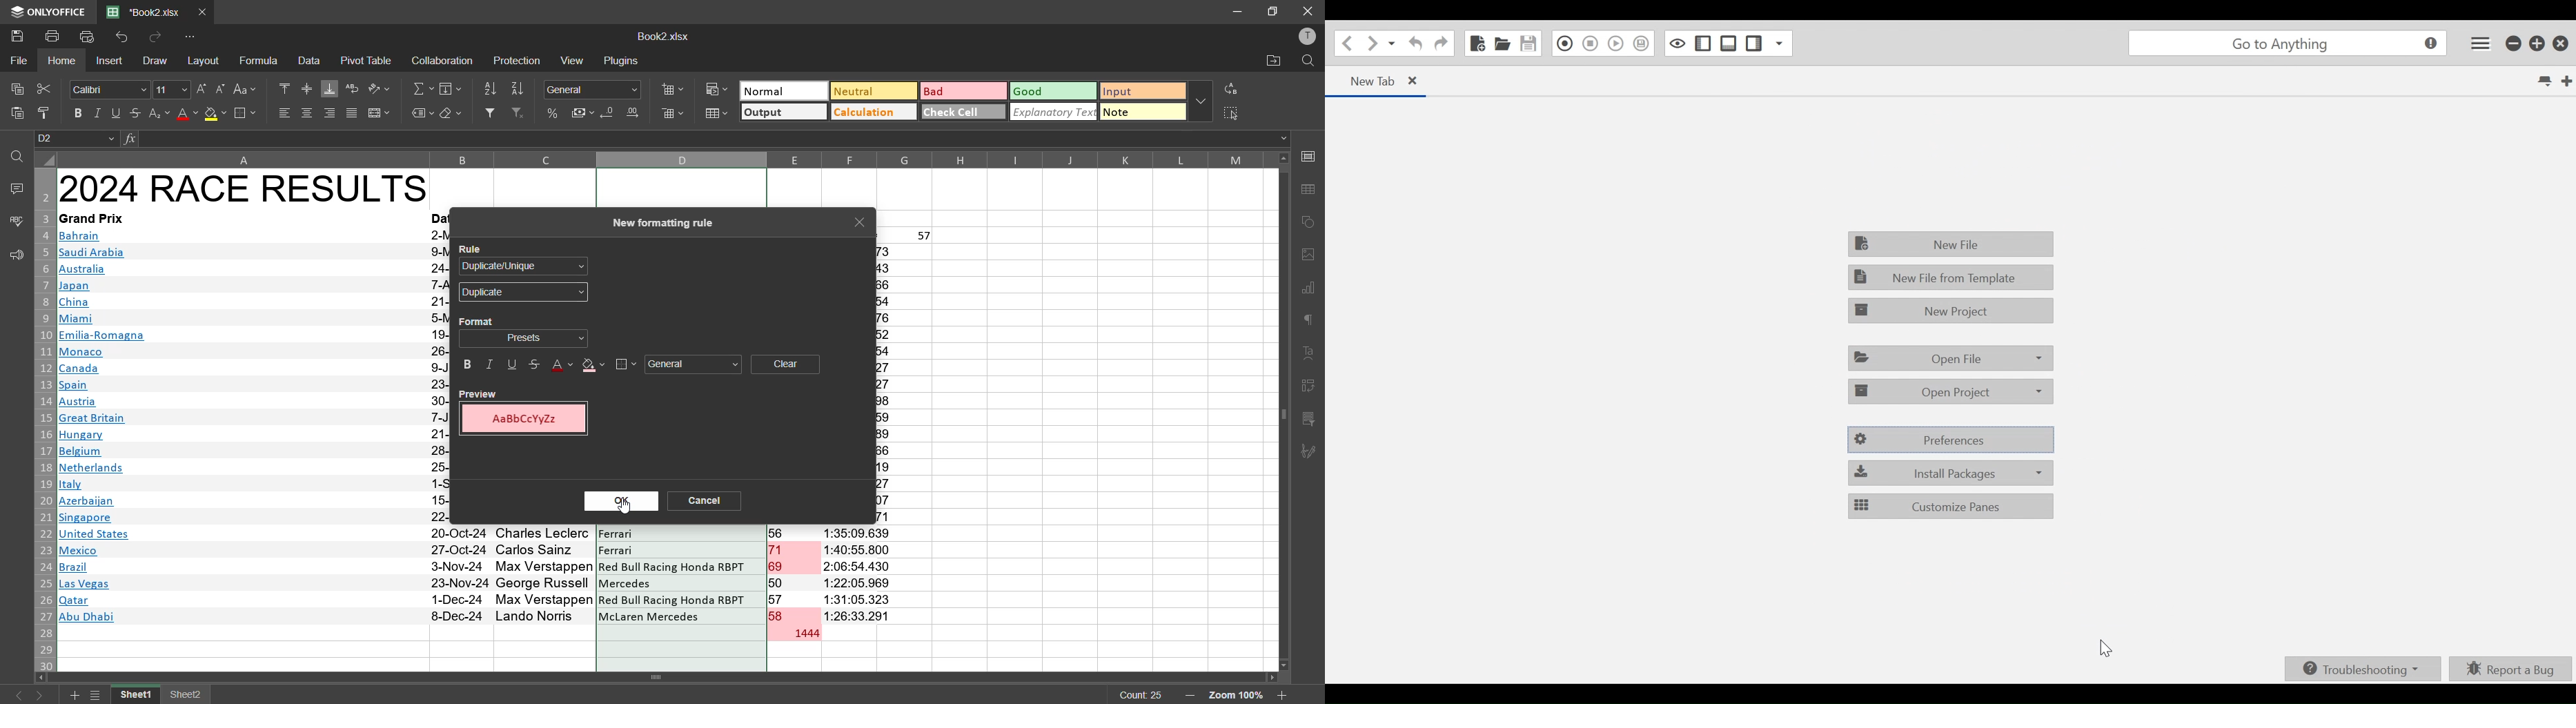  I want to click on neutral, so click(870, 90).